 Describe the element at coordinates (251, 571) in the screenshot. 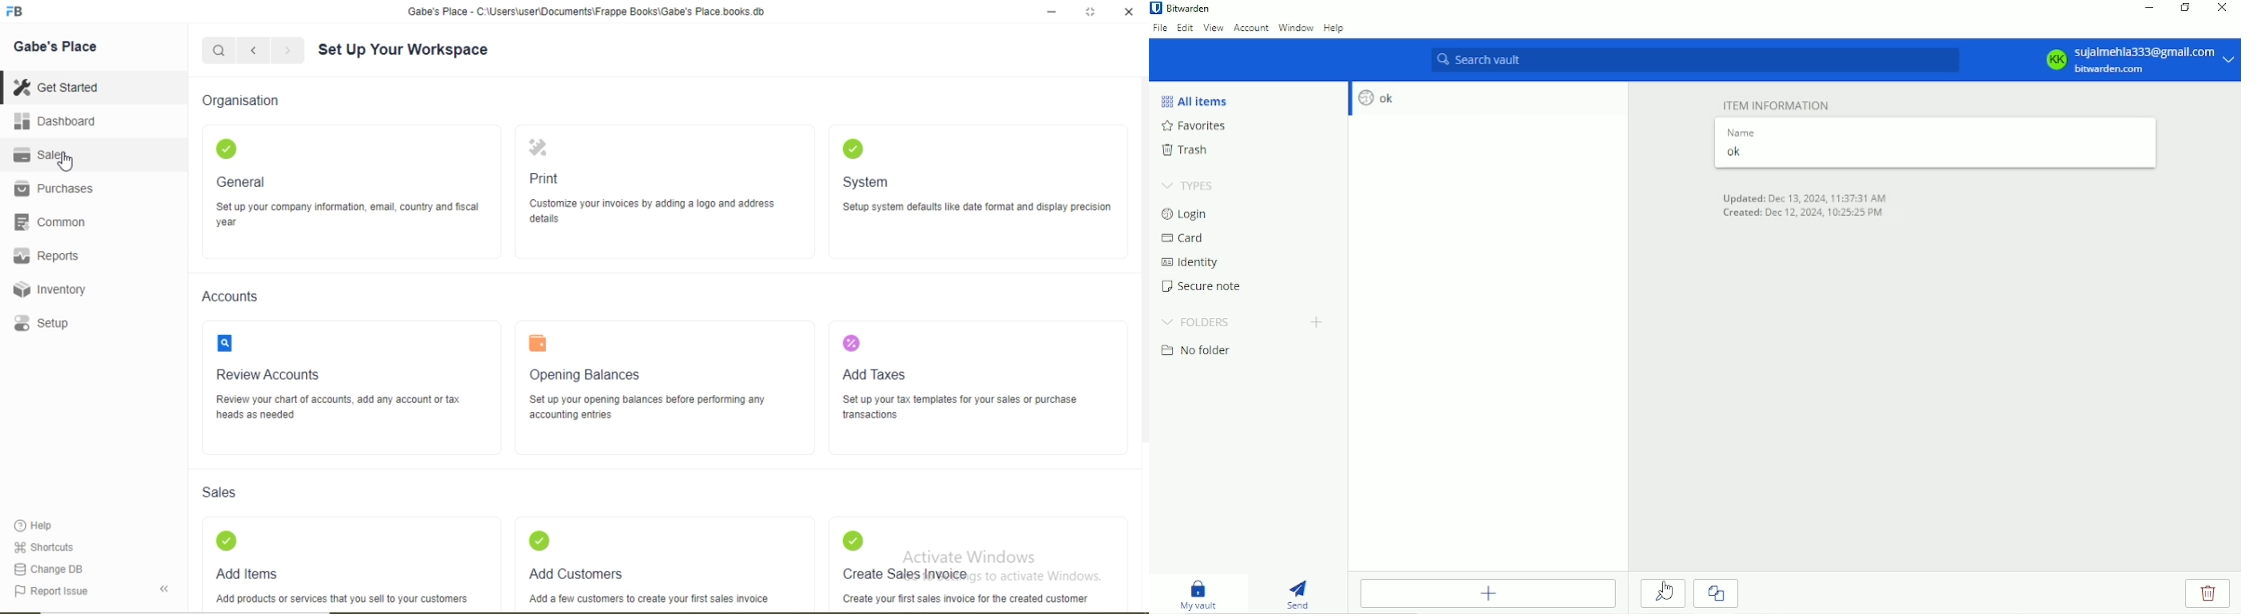

I see `Add Items` at that location.